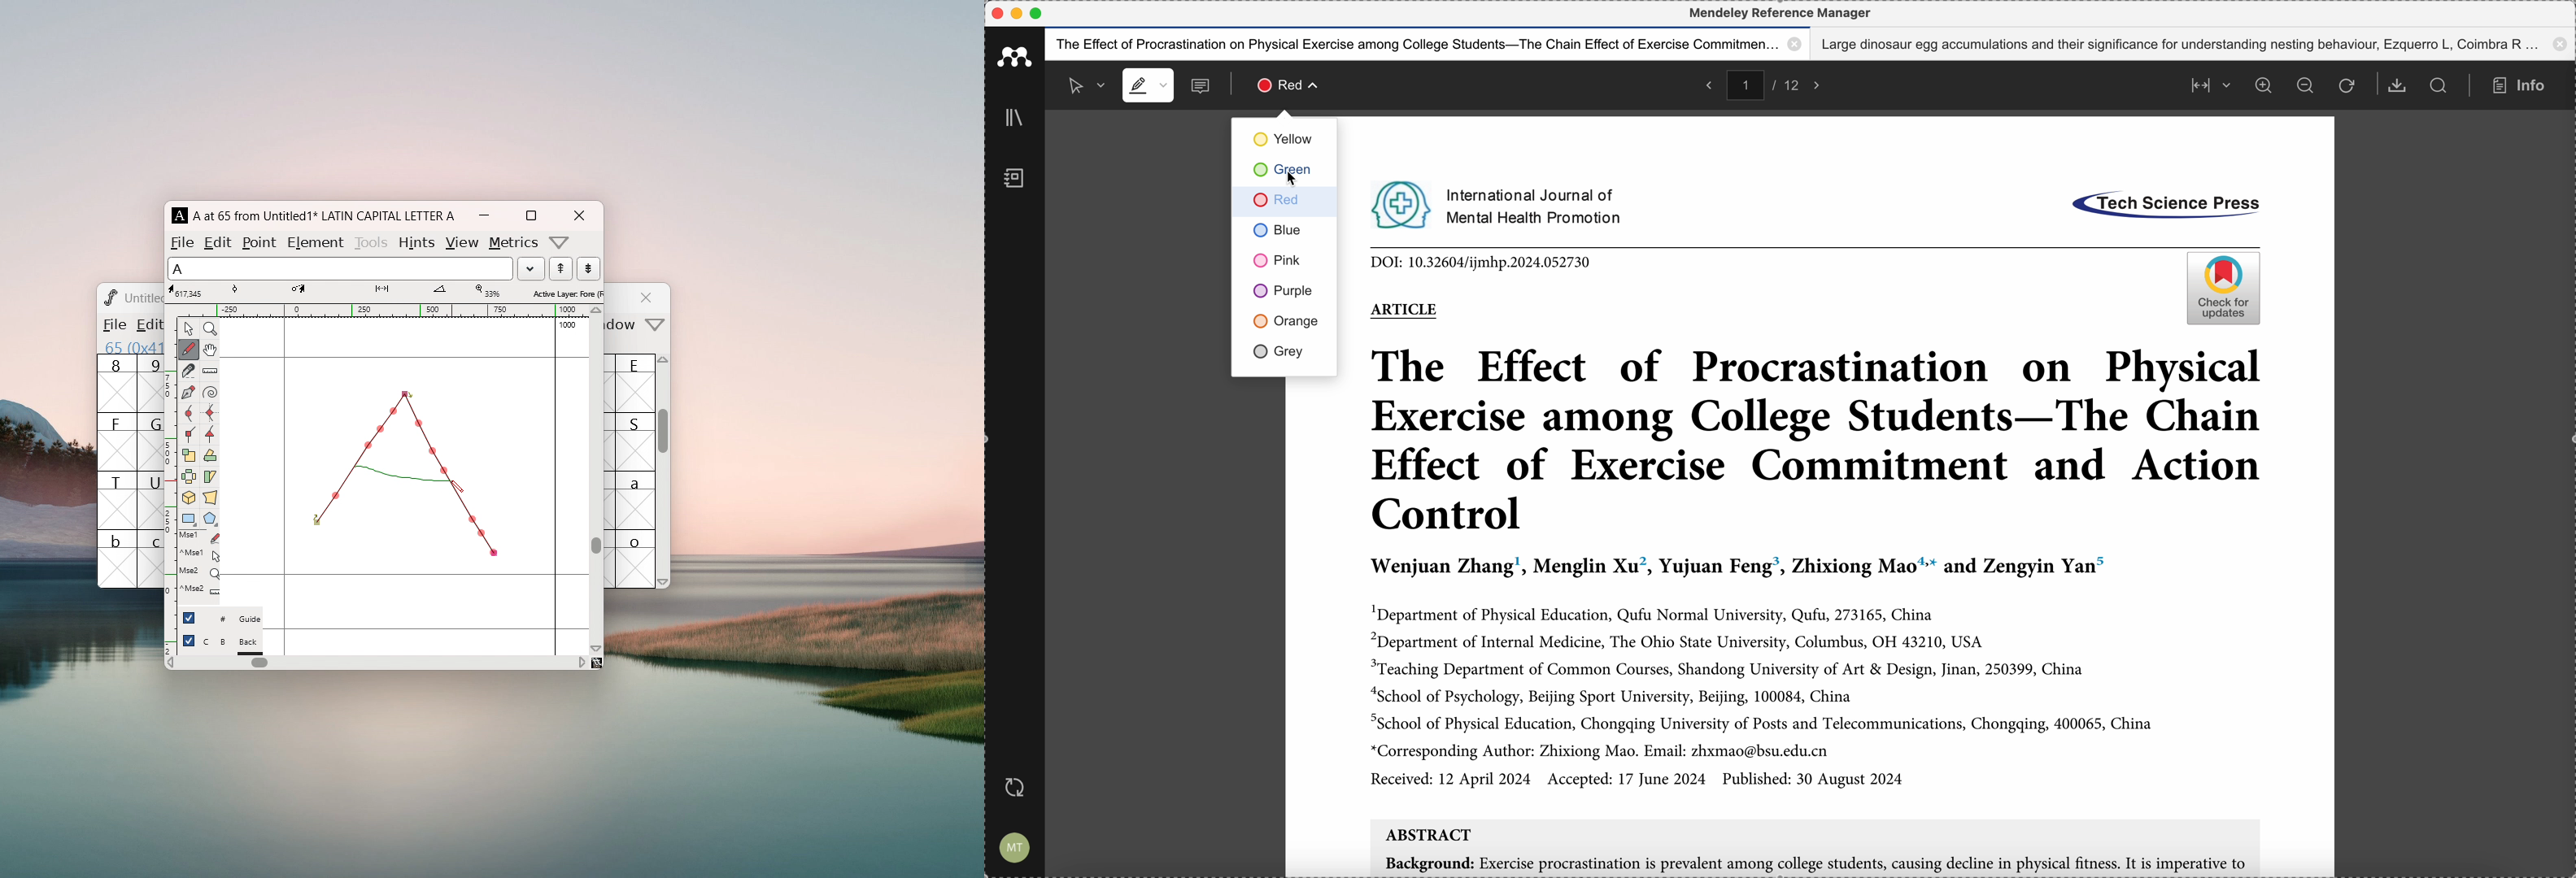  Describe the element at coordinates (285, 485) in the screenshot. I see `left side bearing` at that location.